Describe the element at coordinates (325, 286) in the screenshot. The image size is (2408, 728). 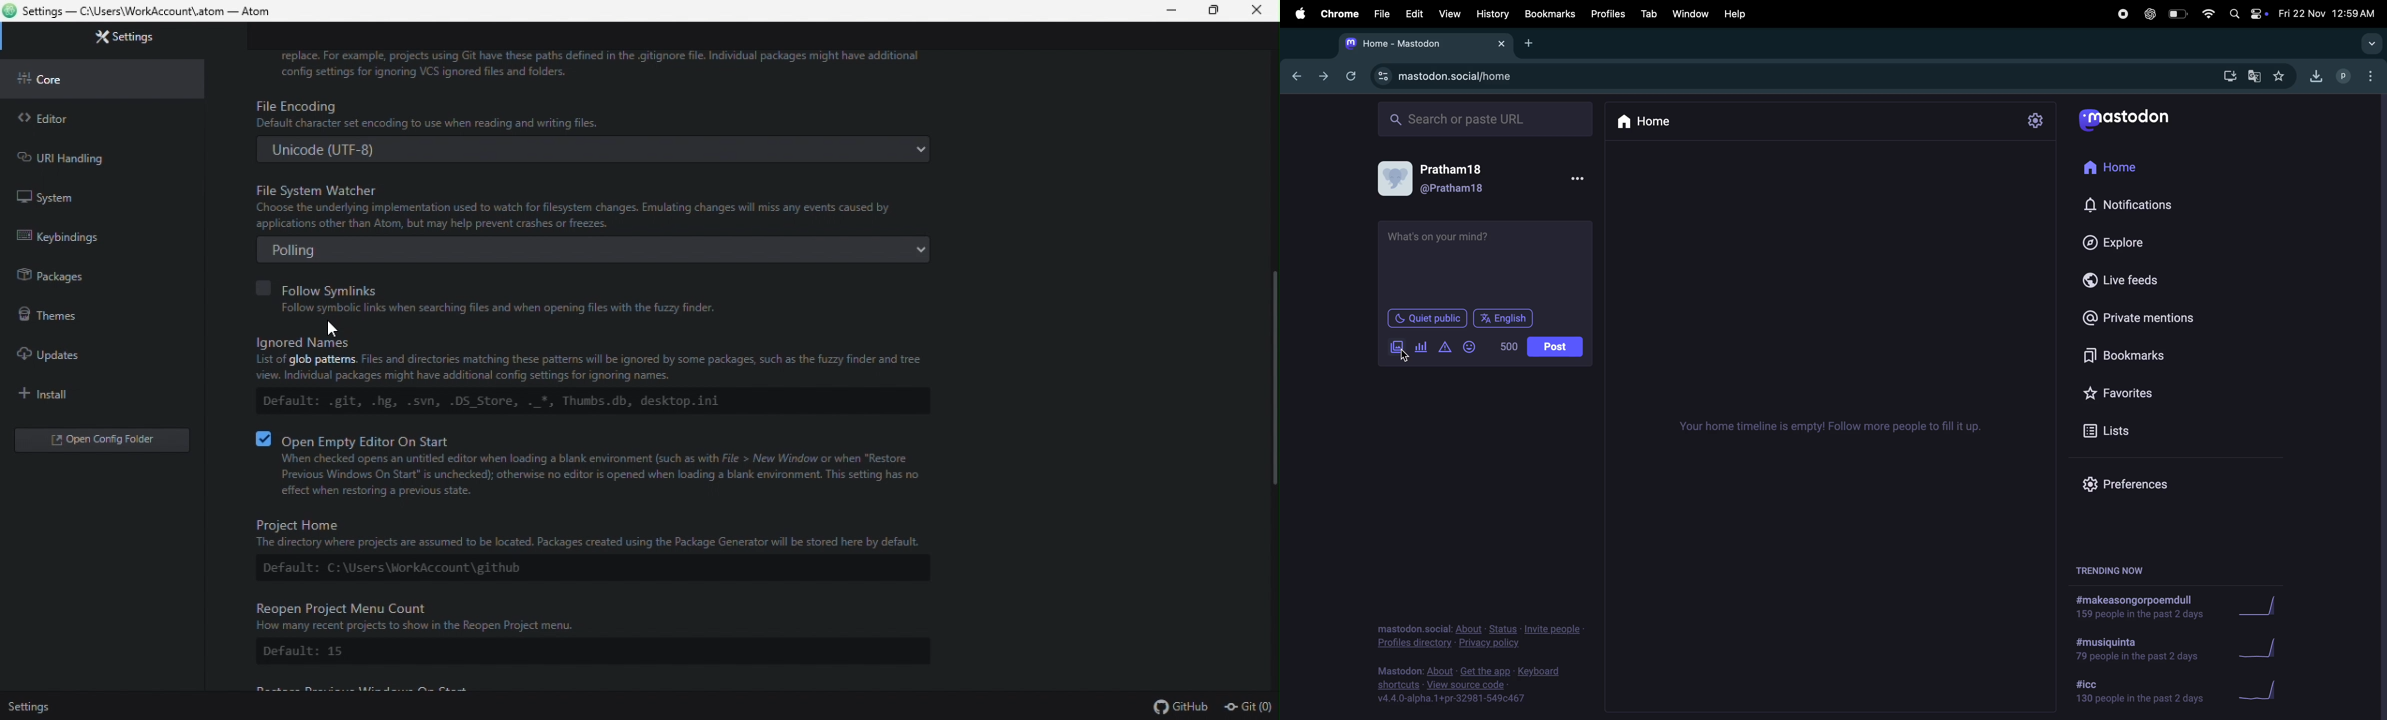
I see `Follow Symiinks` at that location.